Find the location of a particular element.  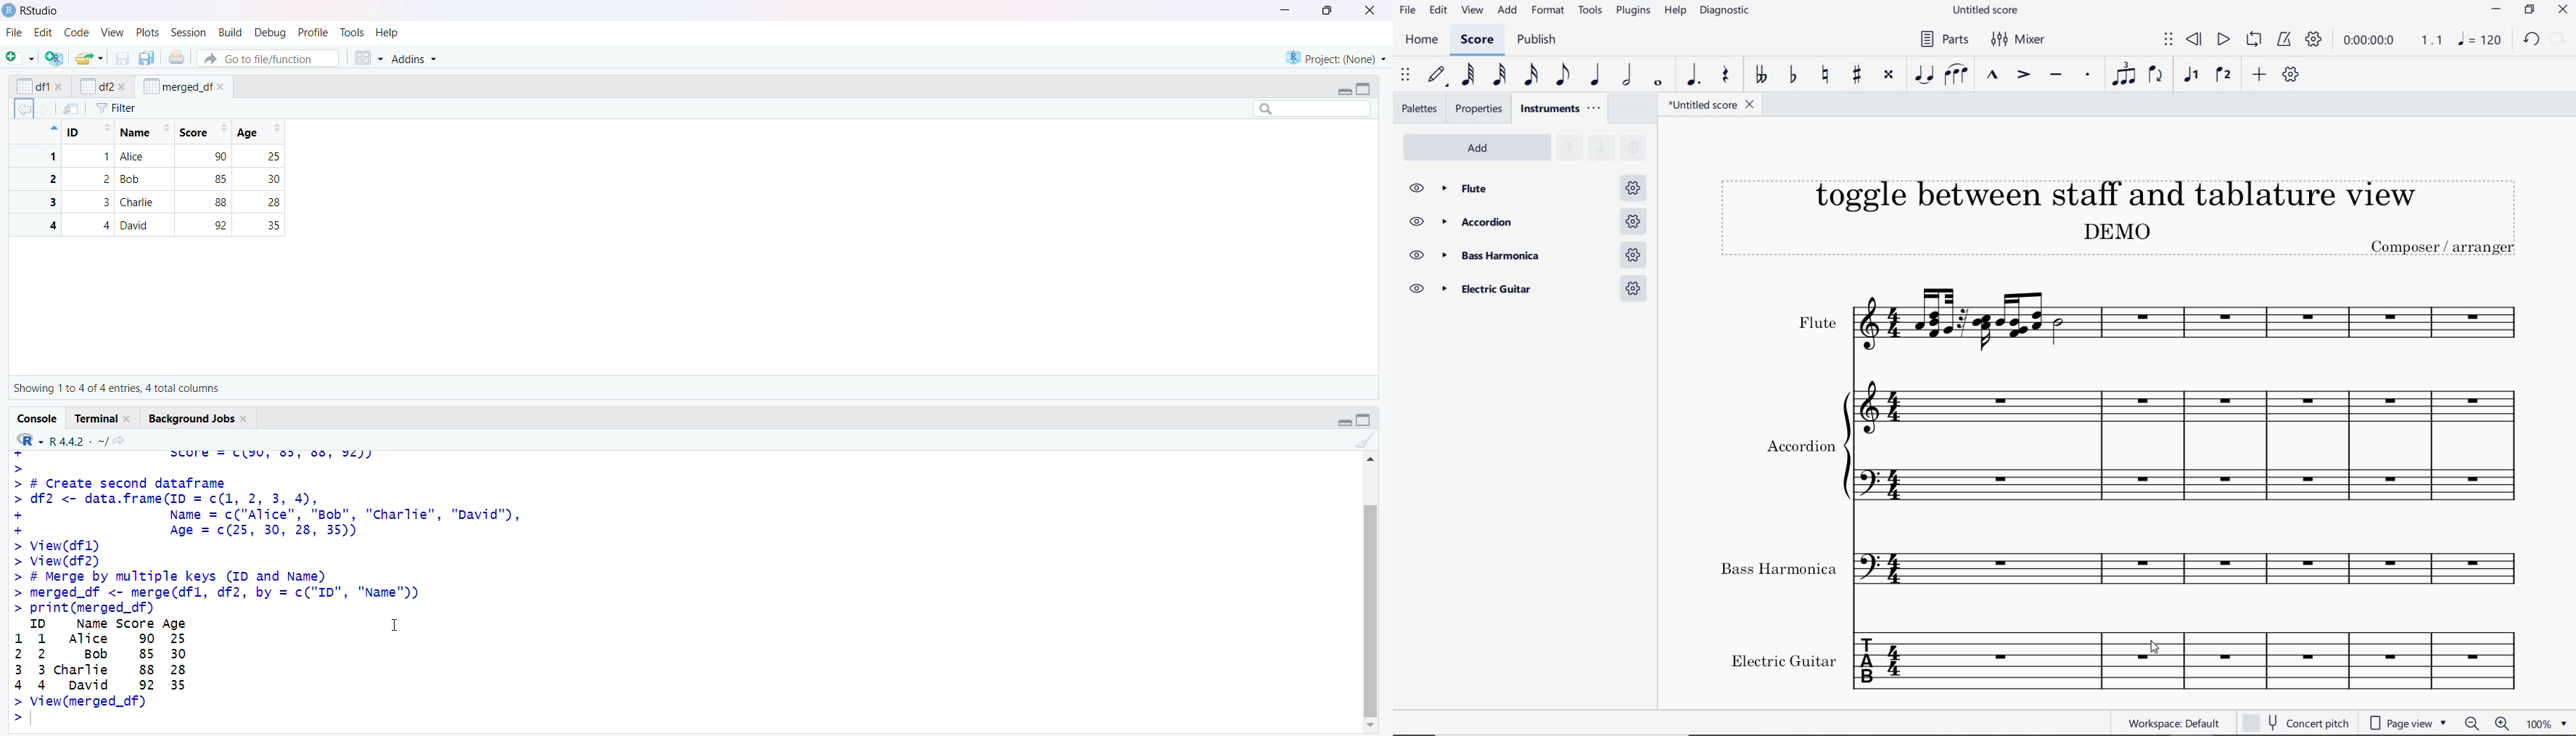

select to move is located at coordinates (1407, 75).